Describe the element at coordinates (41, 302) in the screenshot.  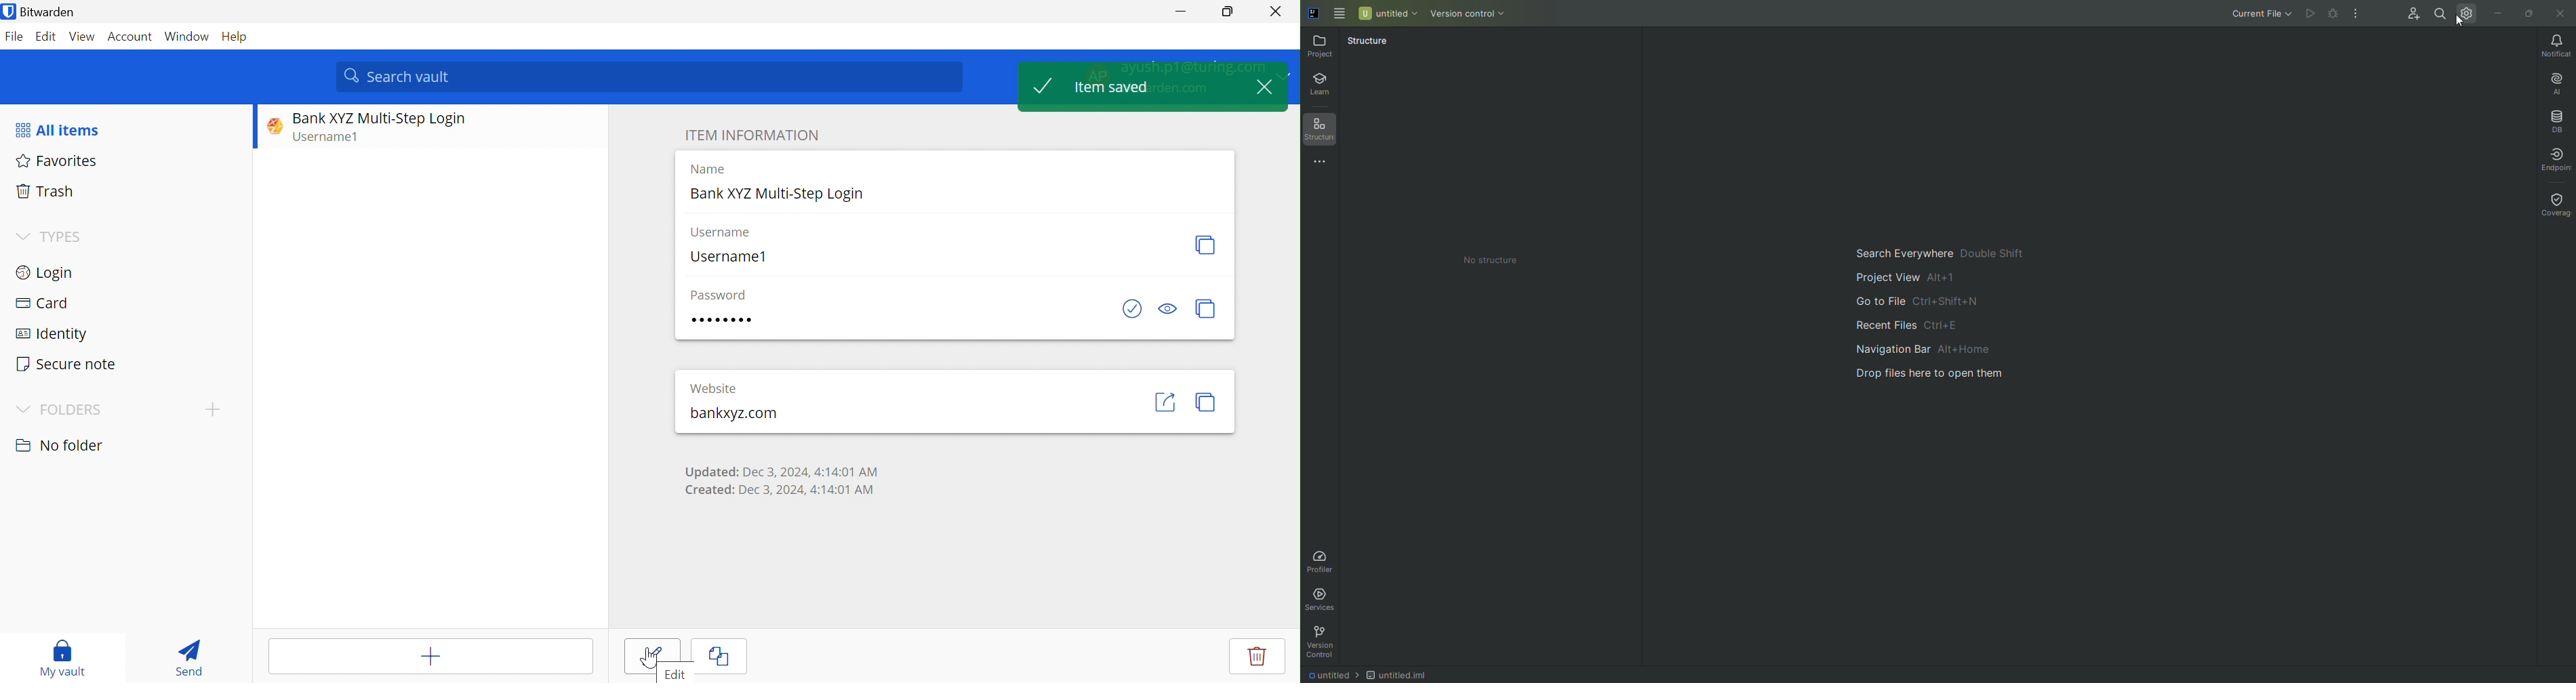
I see `Card` at that location.